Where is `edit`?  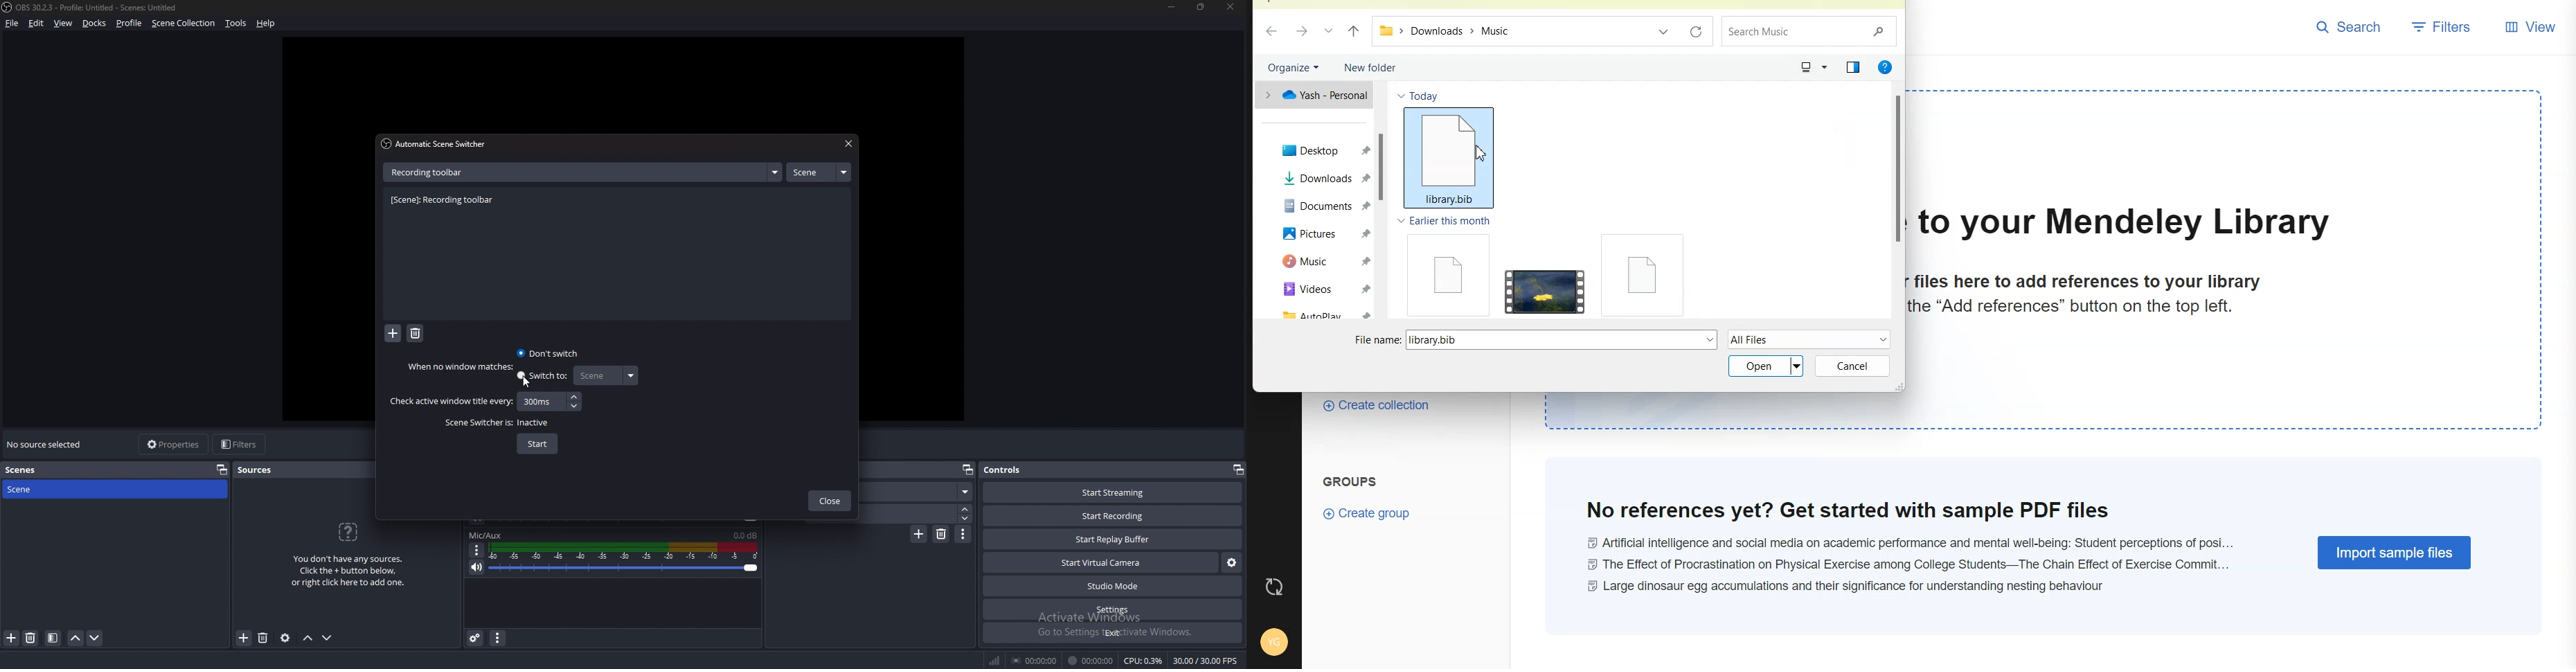 edit is located at coordinates (36, 23).